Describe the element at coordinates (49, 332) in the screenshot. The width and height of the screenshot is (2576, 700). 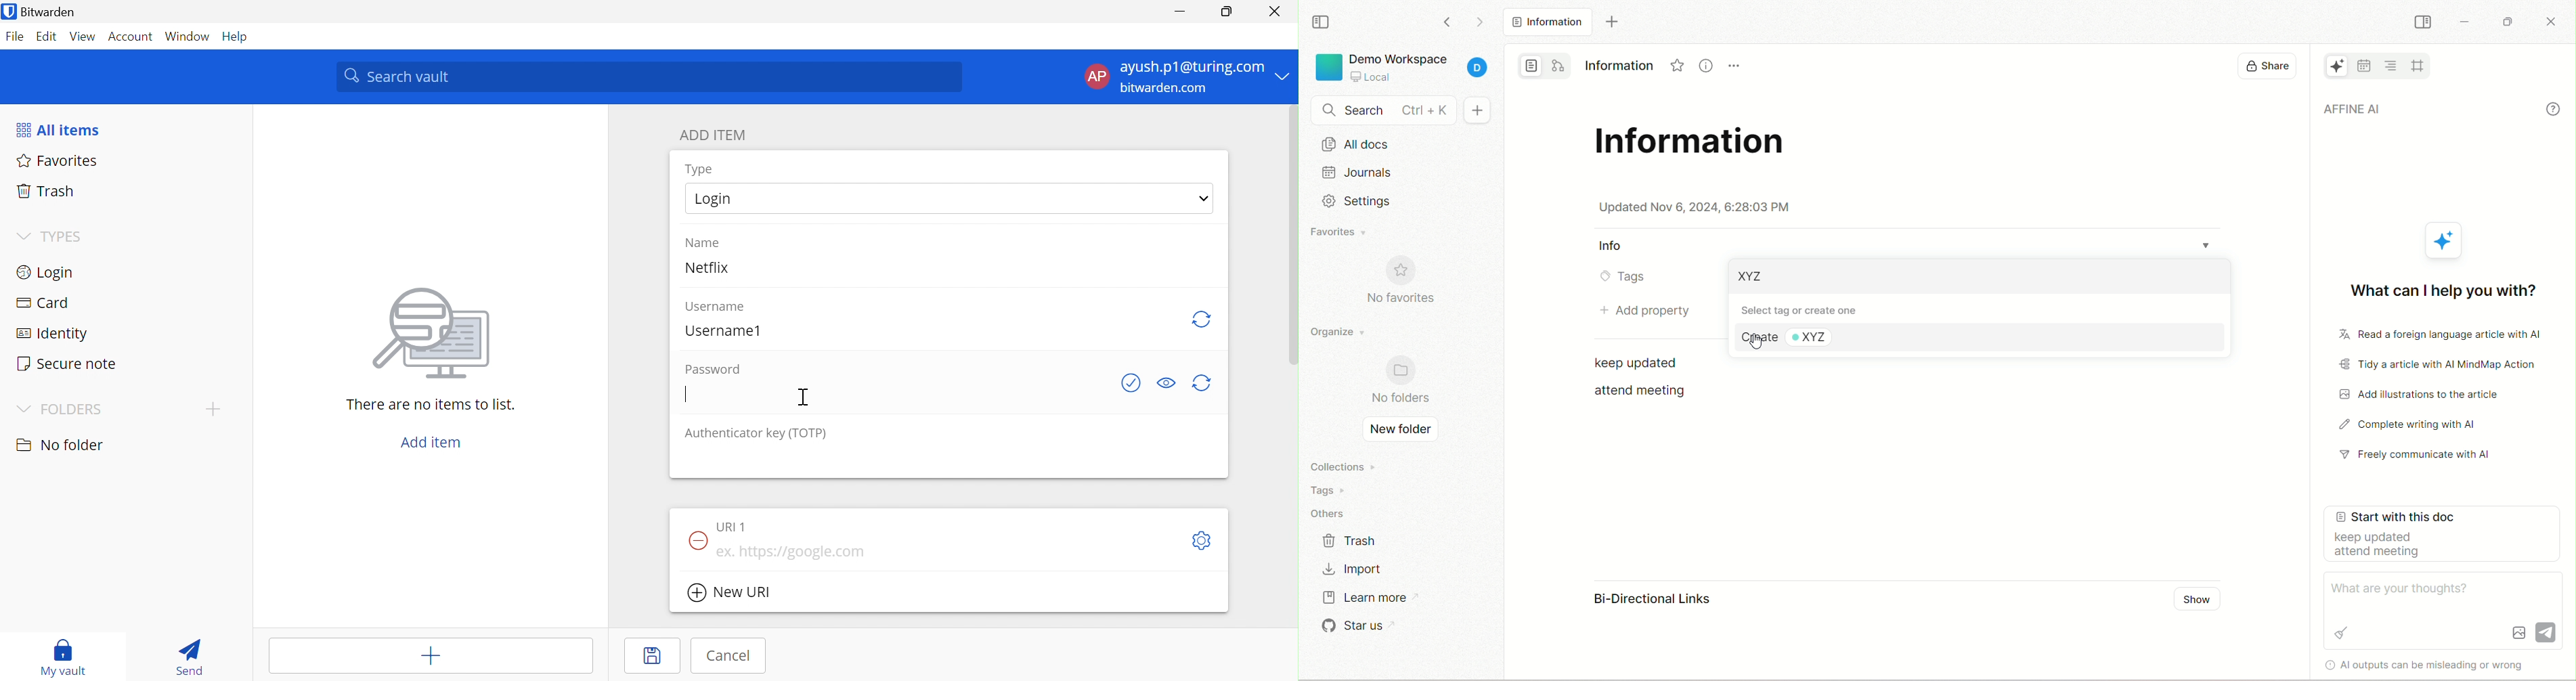
I see `Identity` at that location.